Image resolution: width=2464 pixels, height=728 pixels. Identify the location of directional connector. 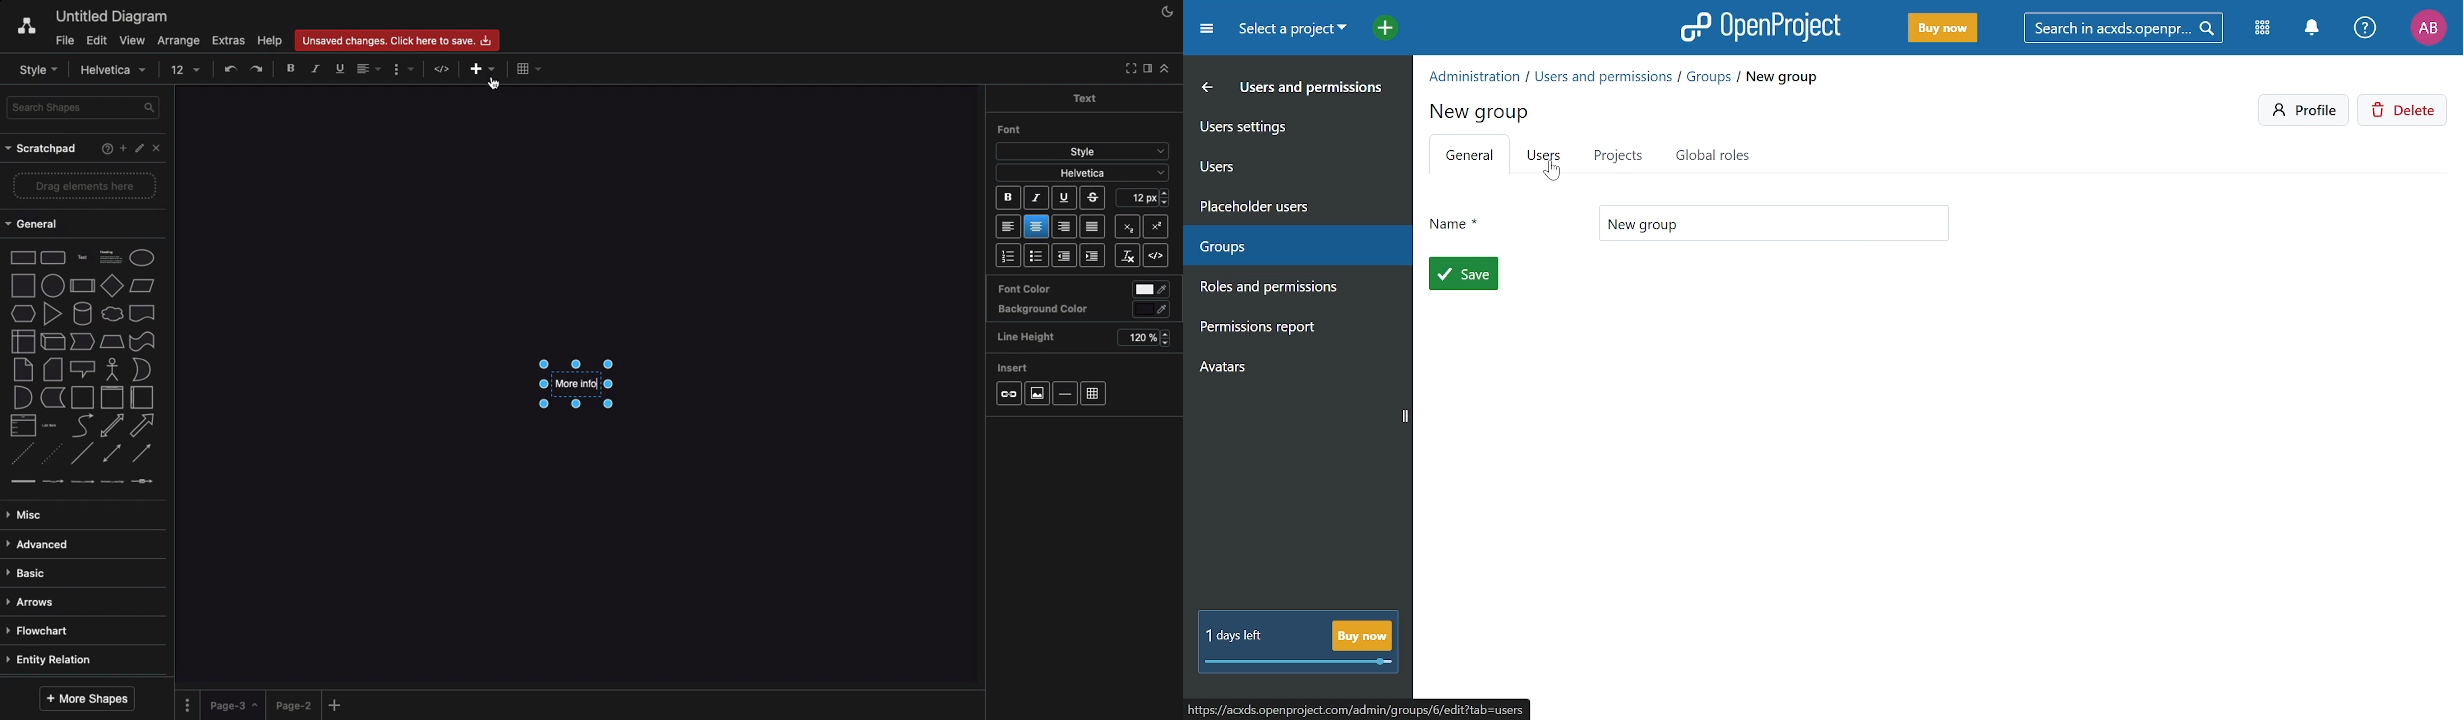
(142, 454).